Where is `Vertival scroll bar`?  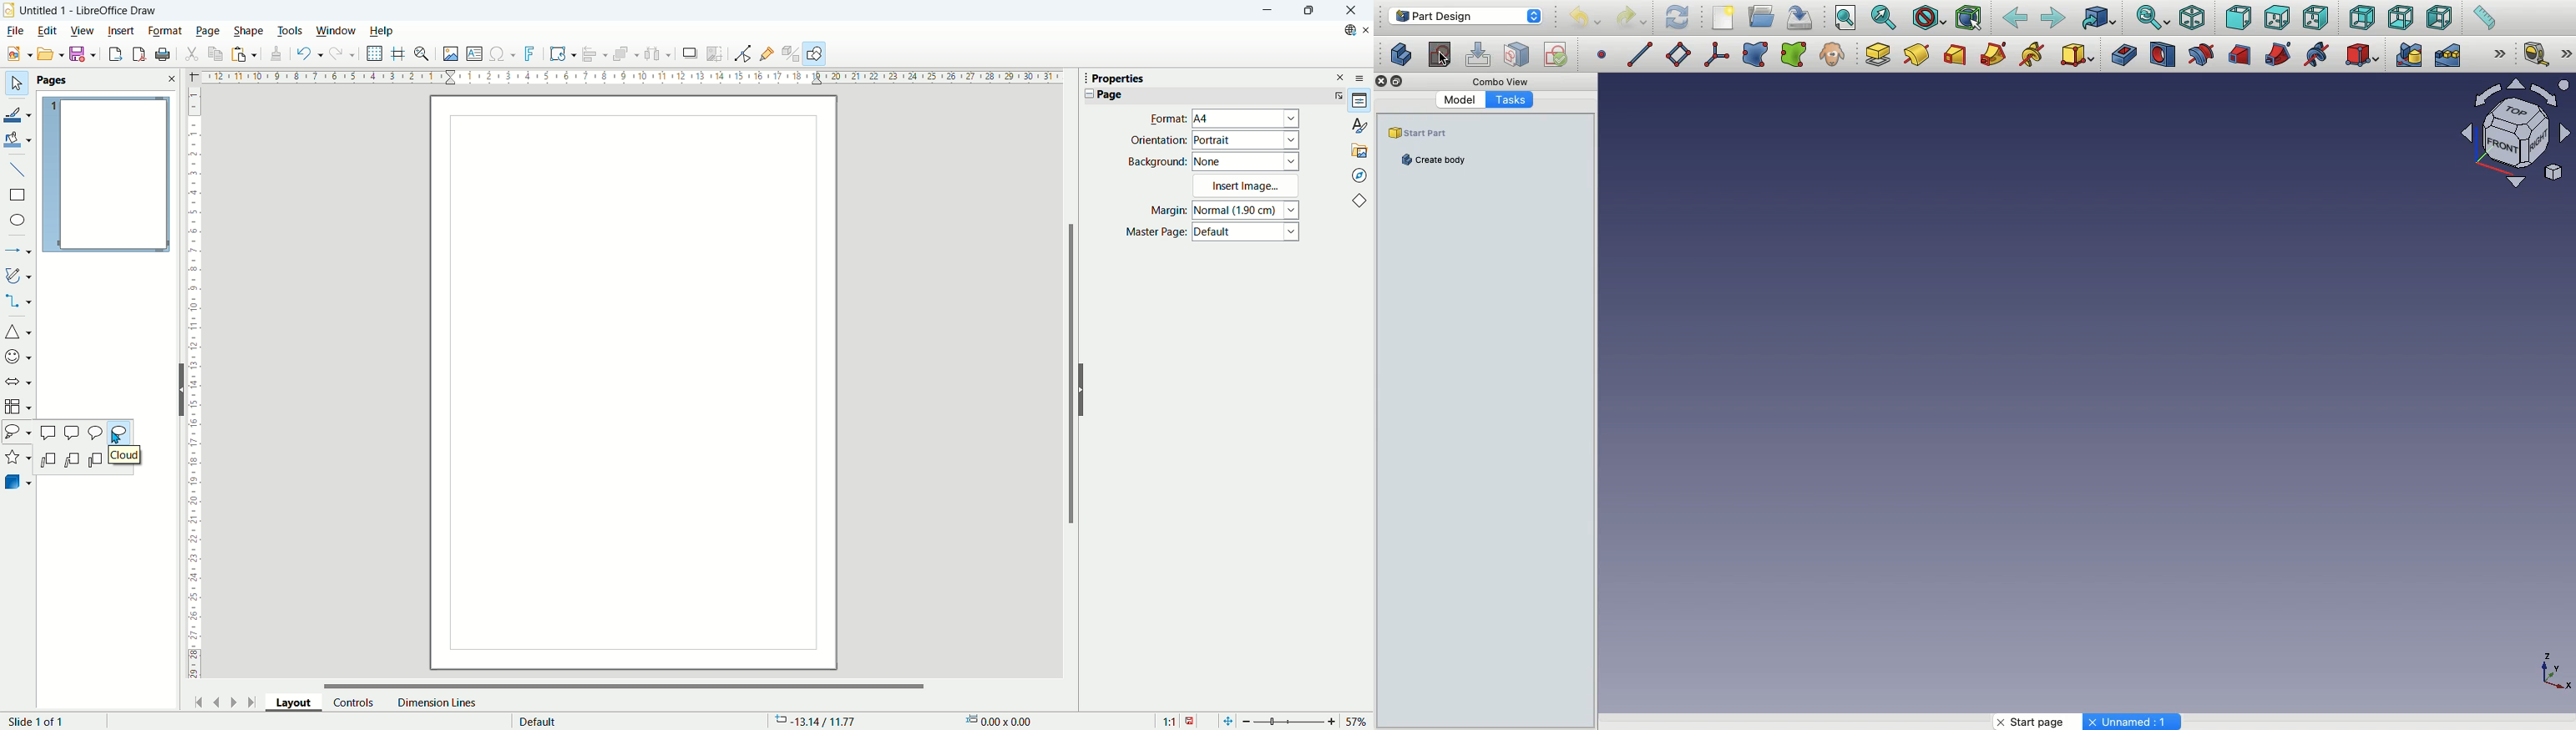 Vertival scroll bar is located at coordinates (1068, 381).